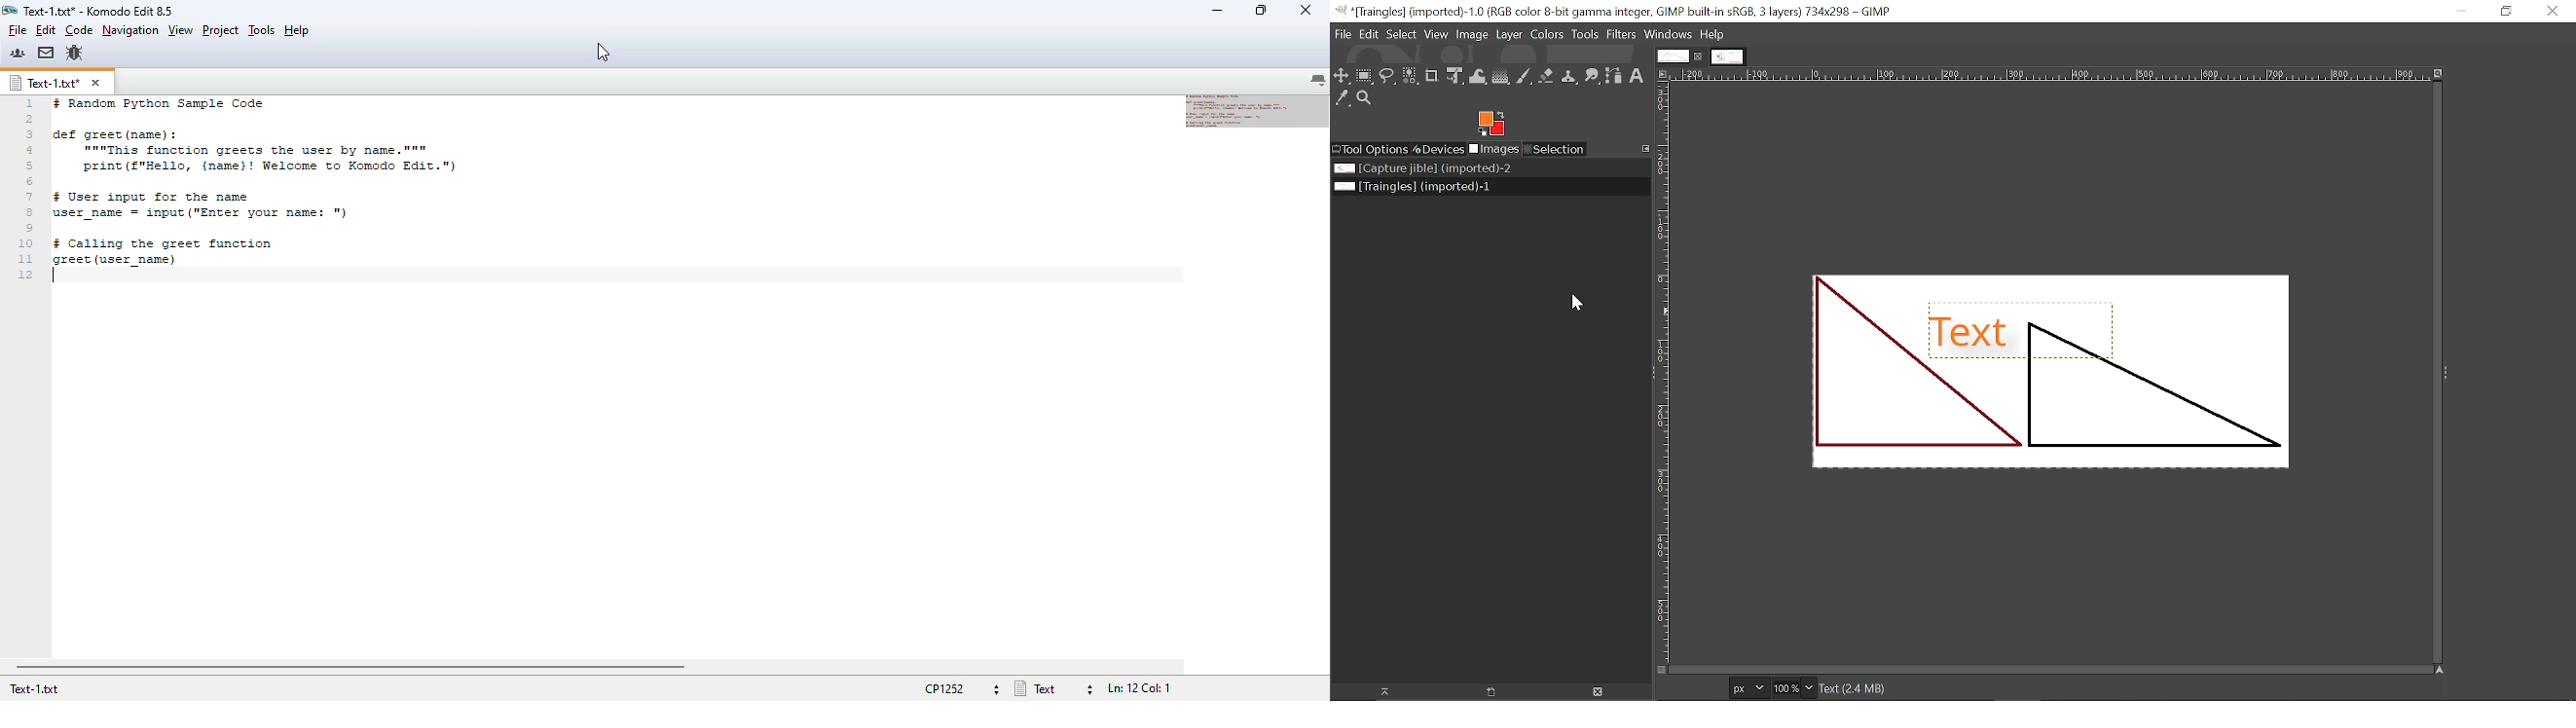 This screenshot has height=728, width=2576. What do you see at coordinates (1712, 34) in the screenshot?
I see `Help` at bounding box center [1712, 34].